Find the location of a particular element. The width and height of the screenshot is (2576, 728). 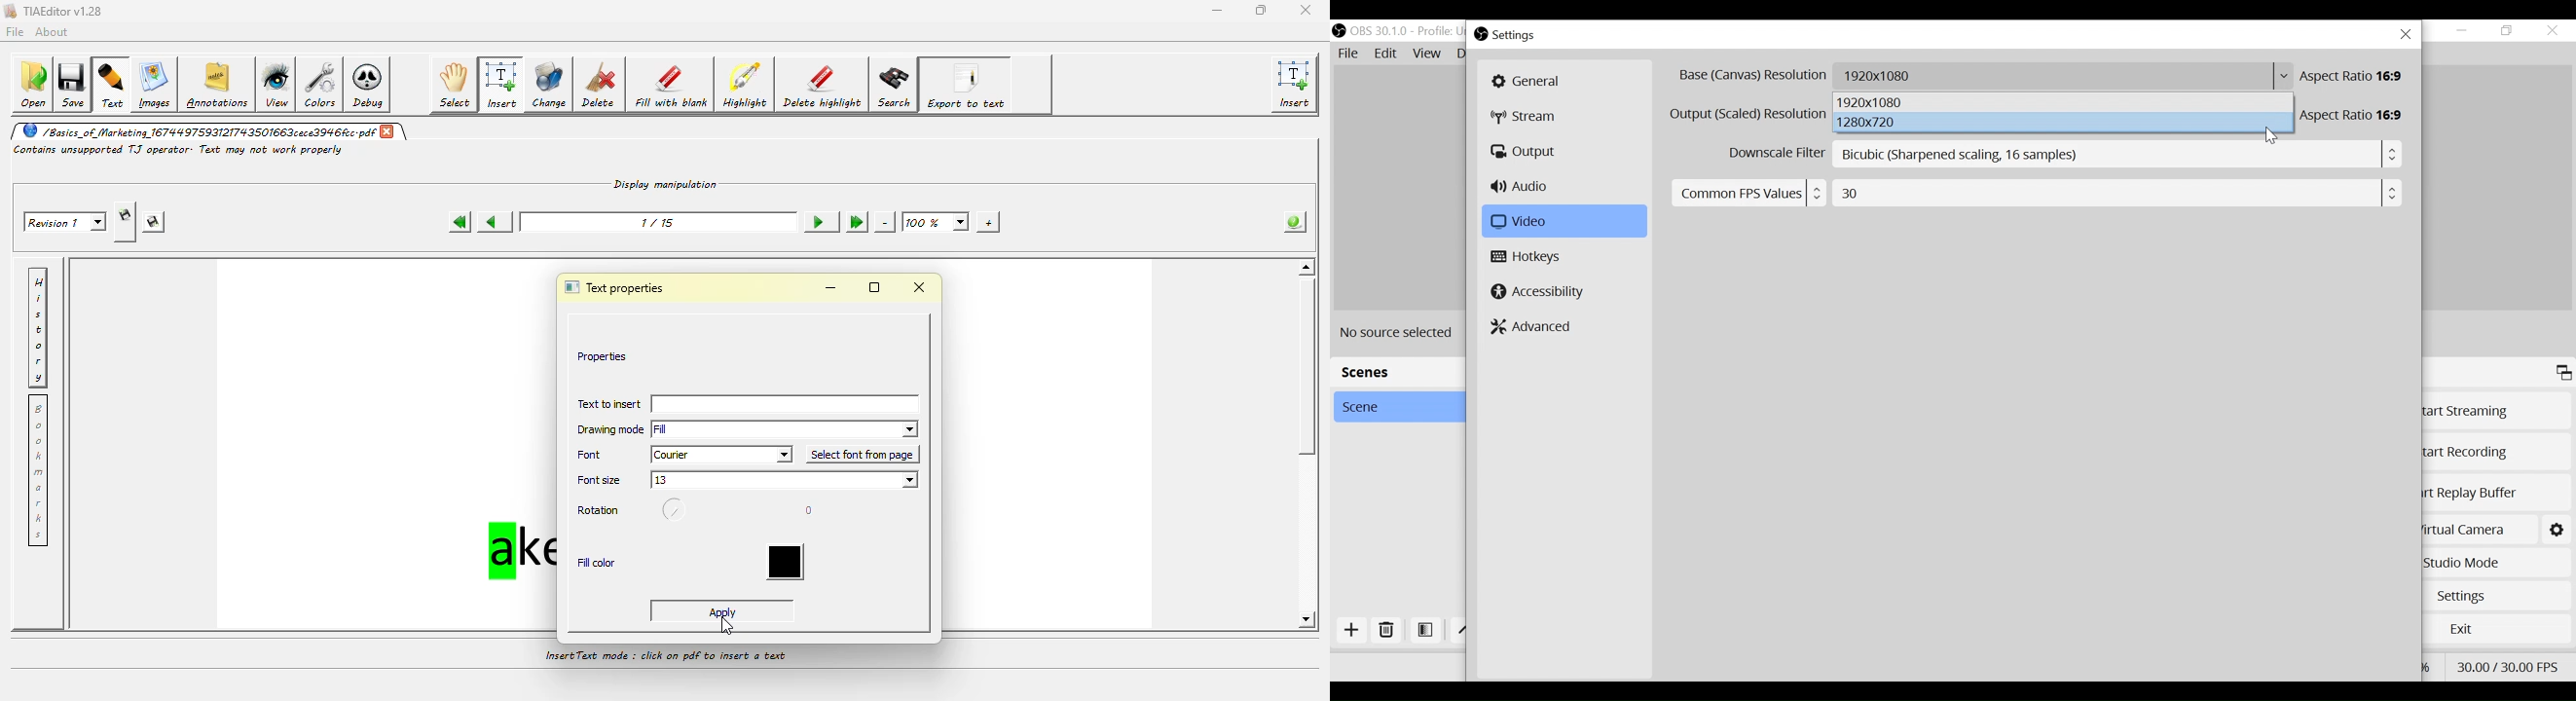

No Source Selected is located at coordinates (1401, 332).